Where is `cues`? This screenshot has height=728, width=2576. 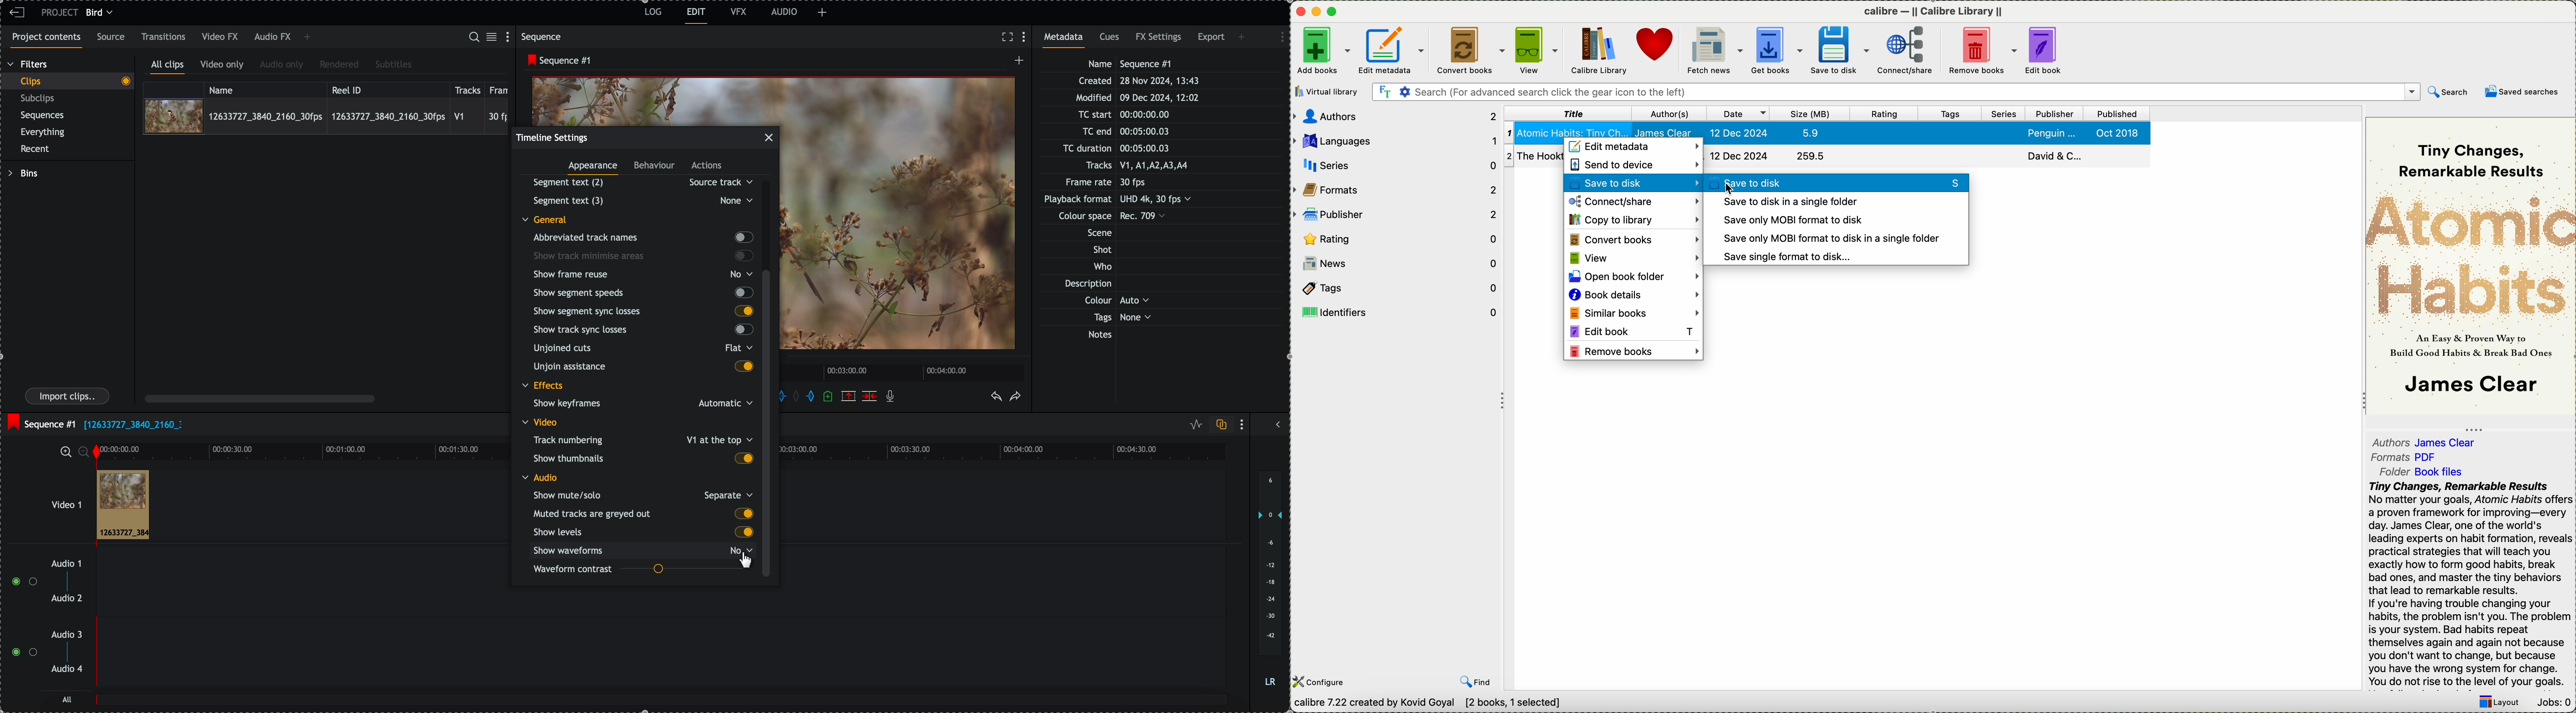
cues is located at coordinates (1110, 40).